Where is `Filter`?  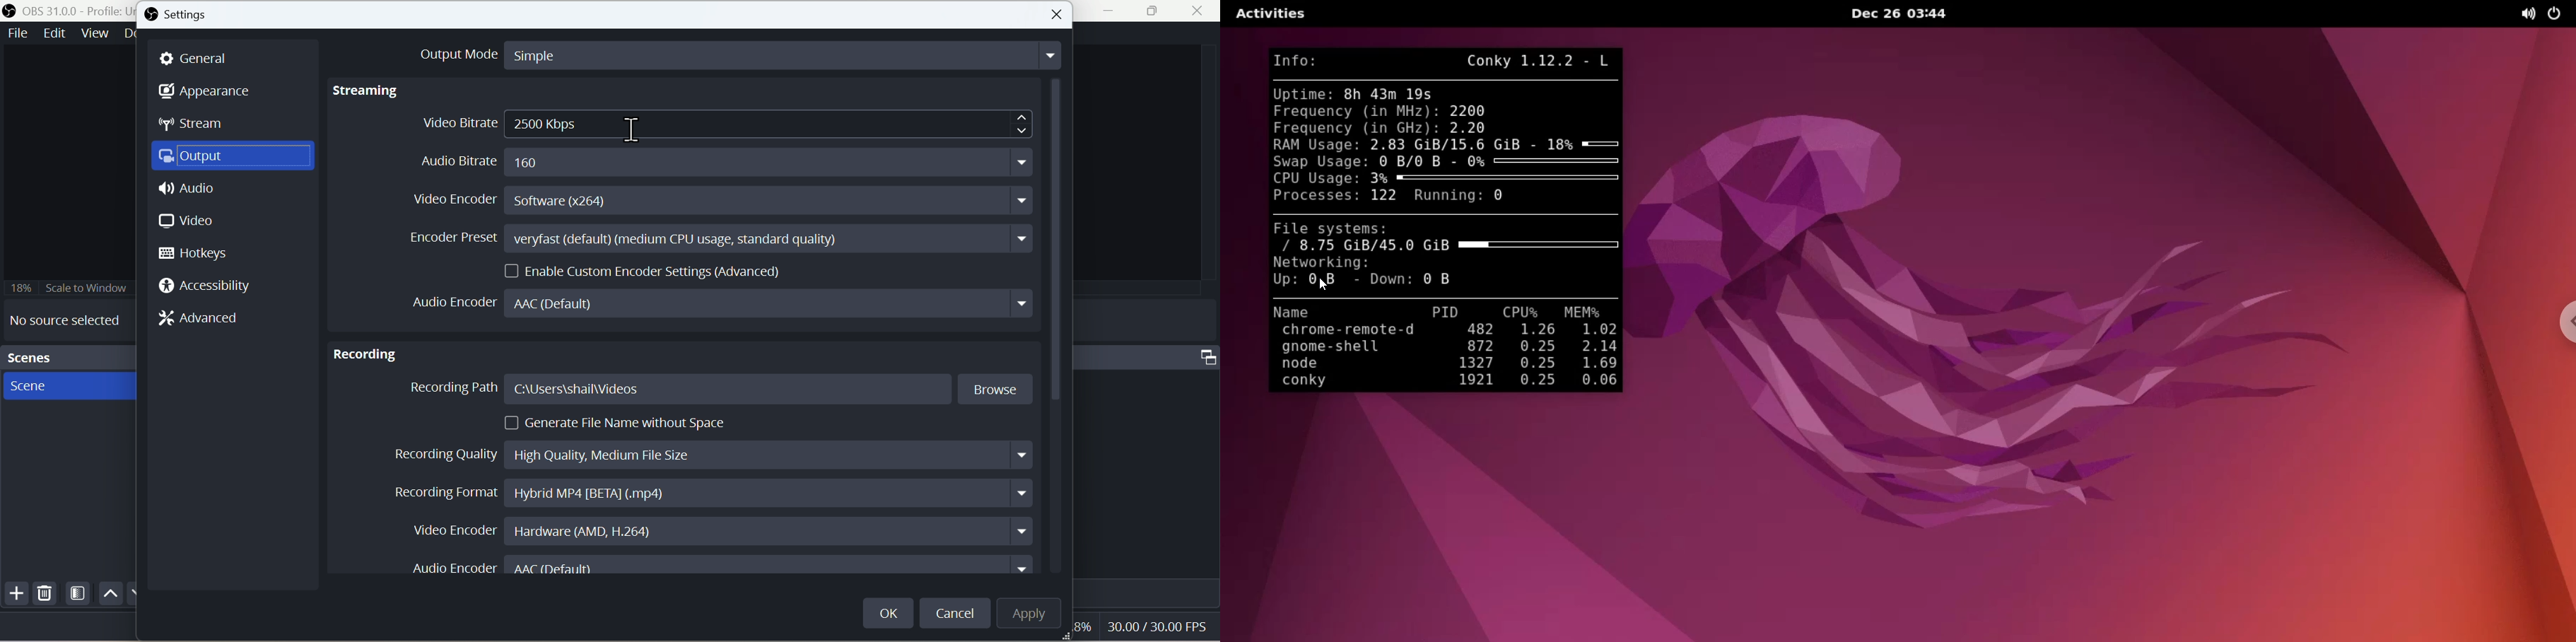
Filter is located at coordinates (78, 596).